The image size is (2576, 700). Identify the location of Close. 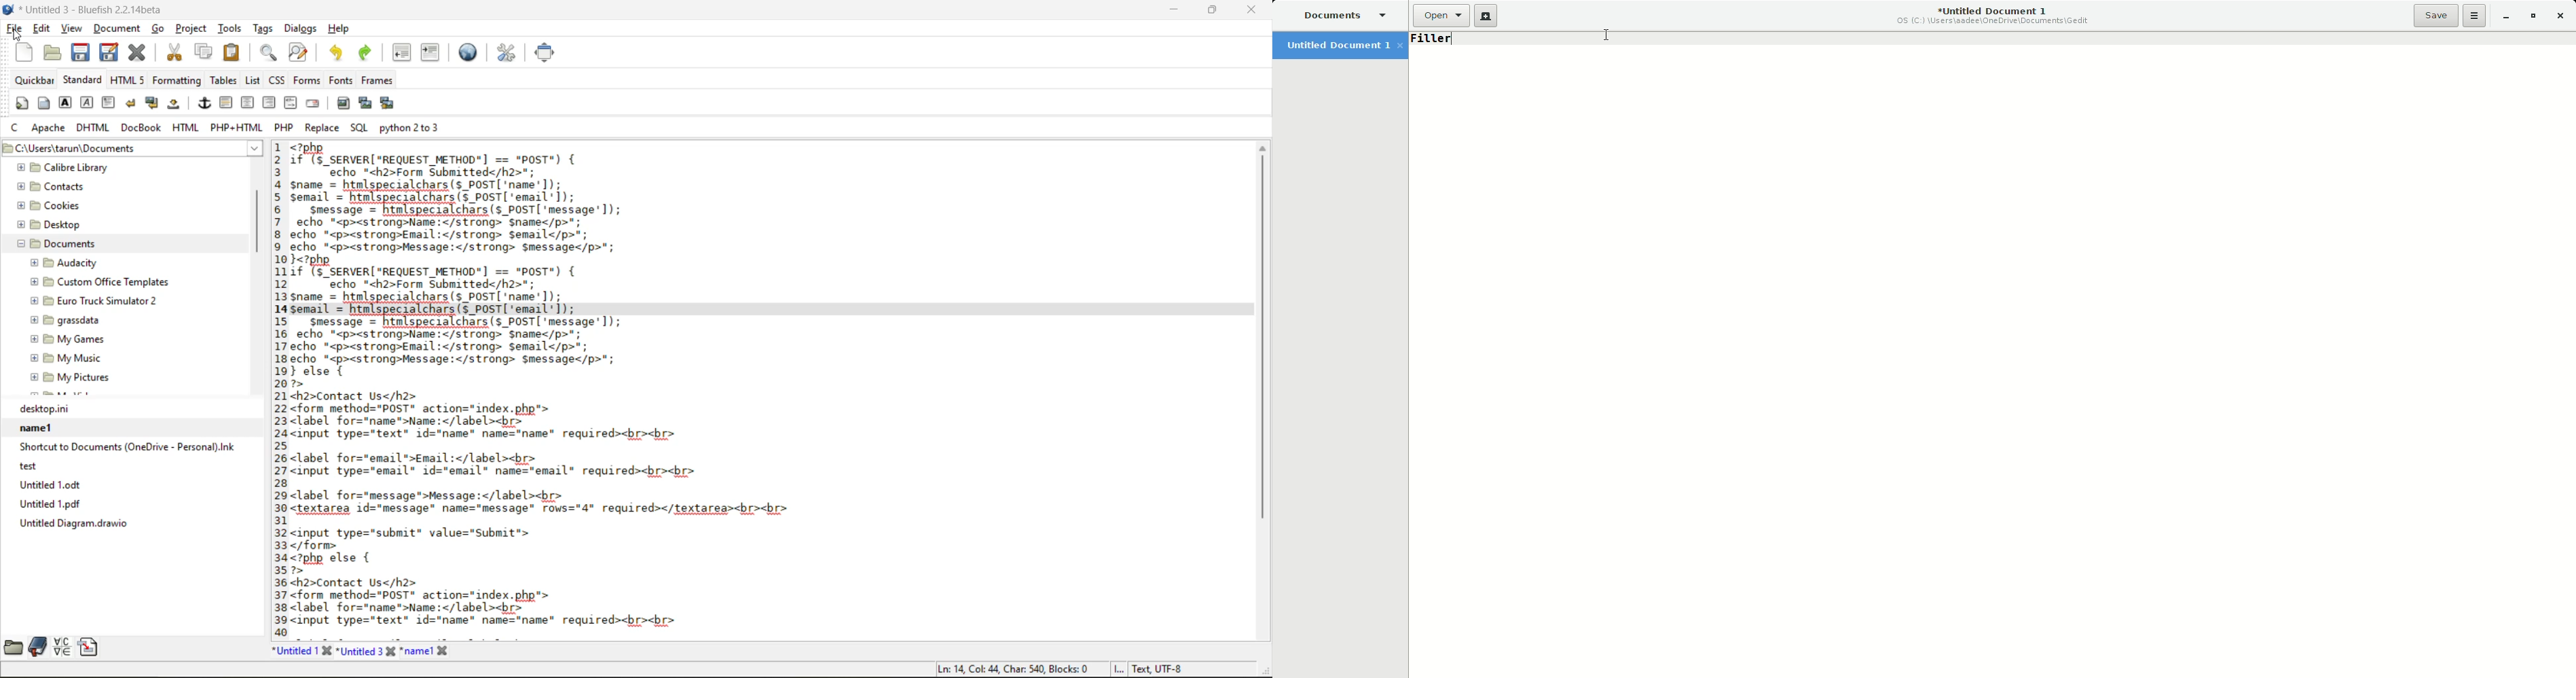
(2562, 16).